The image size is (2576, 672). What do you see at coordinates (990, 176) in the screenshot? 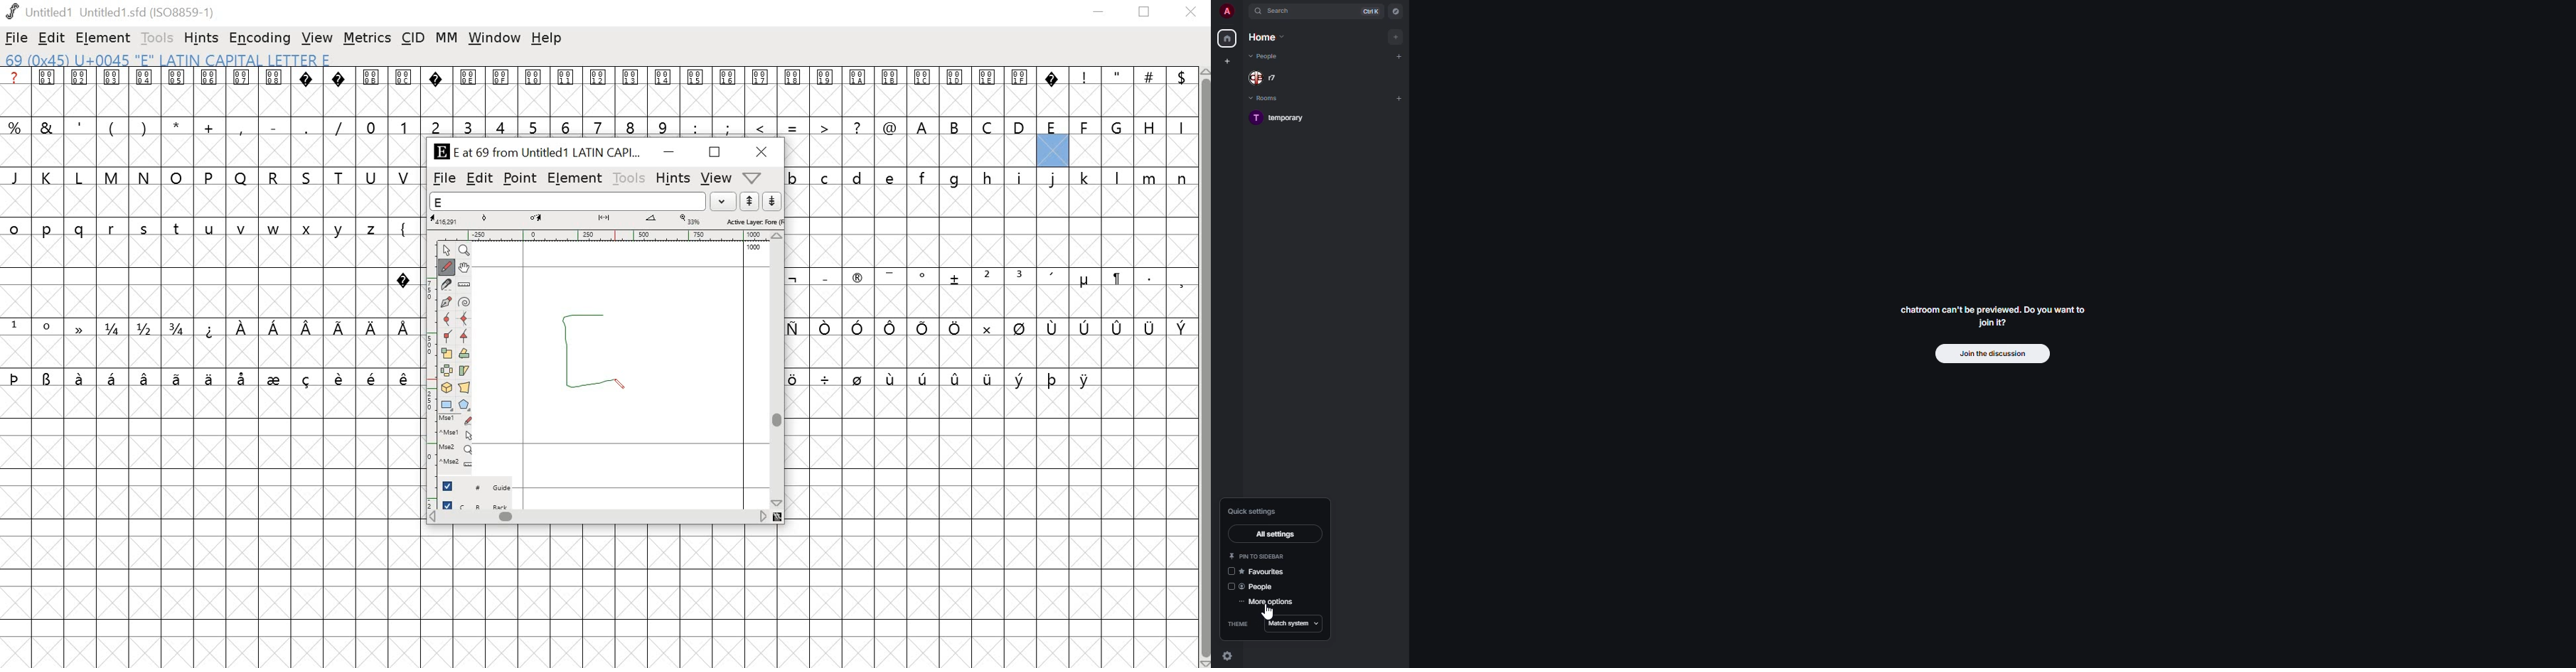
I see `lowercase alphabets` at bounding box center [990, 176].